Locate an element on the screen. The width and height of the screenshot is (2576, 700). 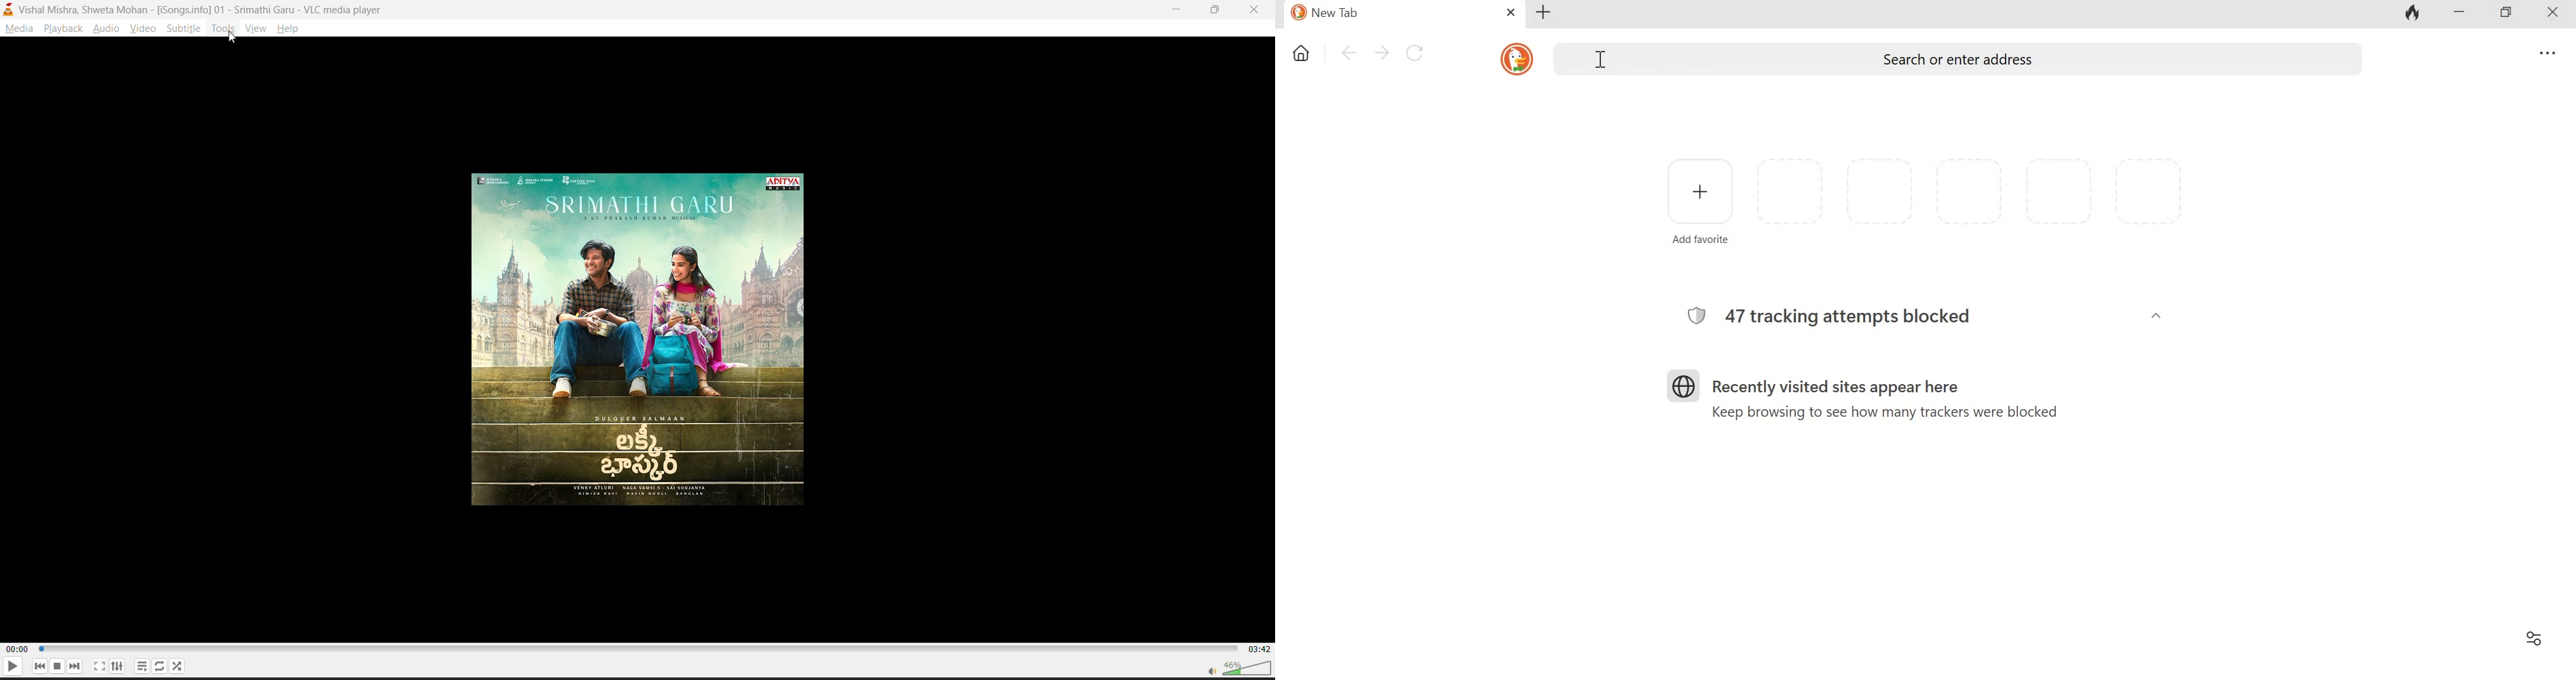
next is located at coordinates (72, 667).